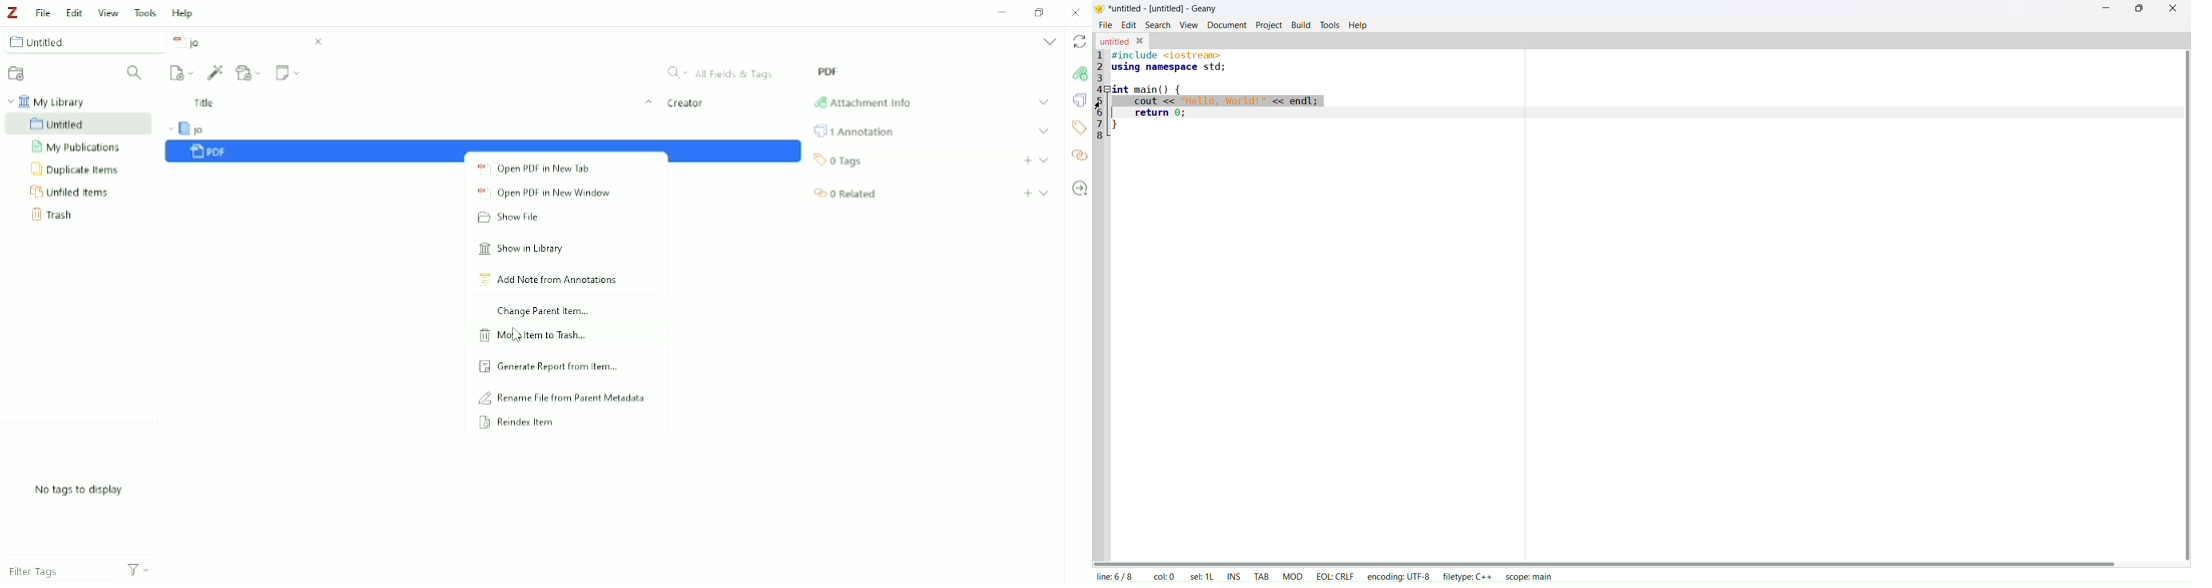 The height and width of the screenshot is (588, 2212). Describe the element at coordinates (564, 399) in the screenshot. I see `Rename File from Parent Metadata` at that location.